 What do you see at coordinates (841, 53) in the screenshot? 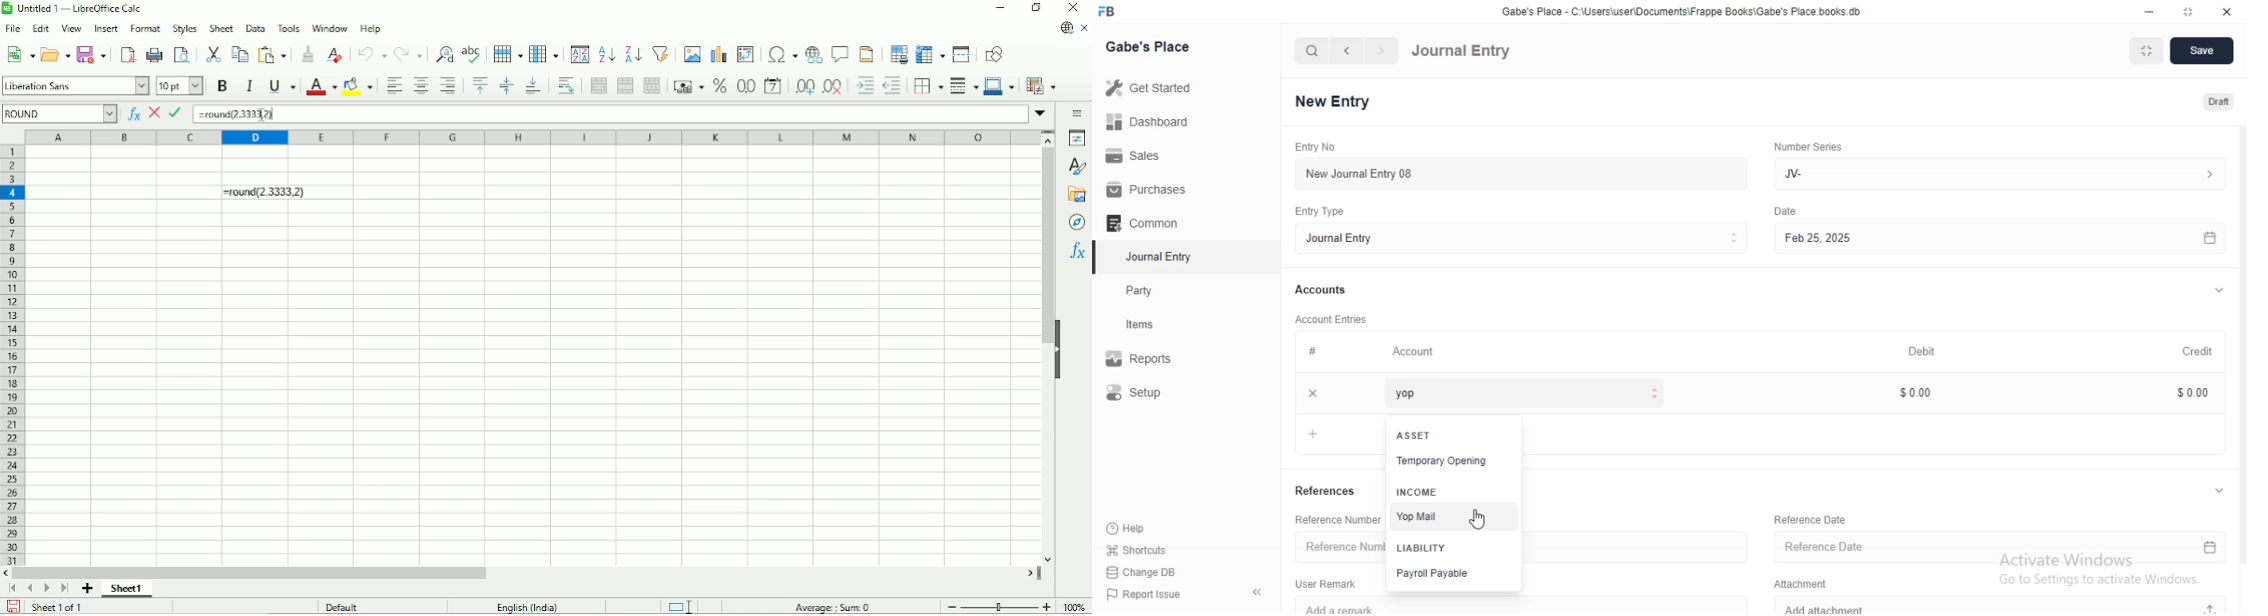
I see `Insert comment` at bounding box center [841, 53].